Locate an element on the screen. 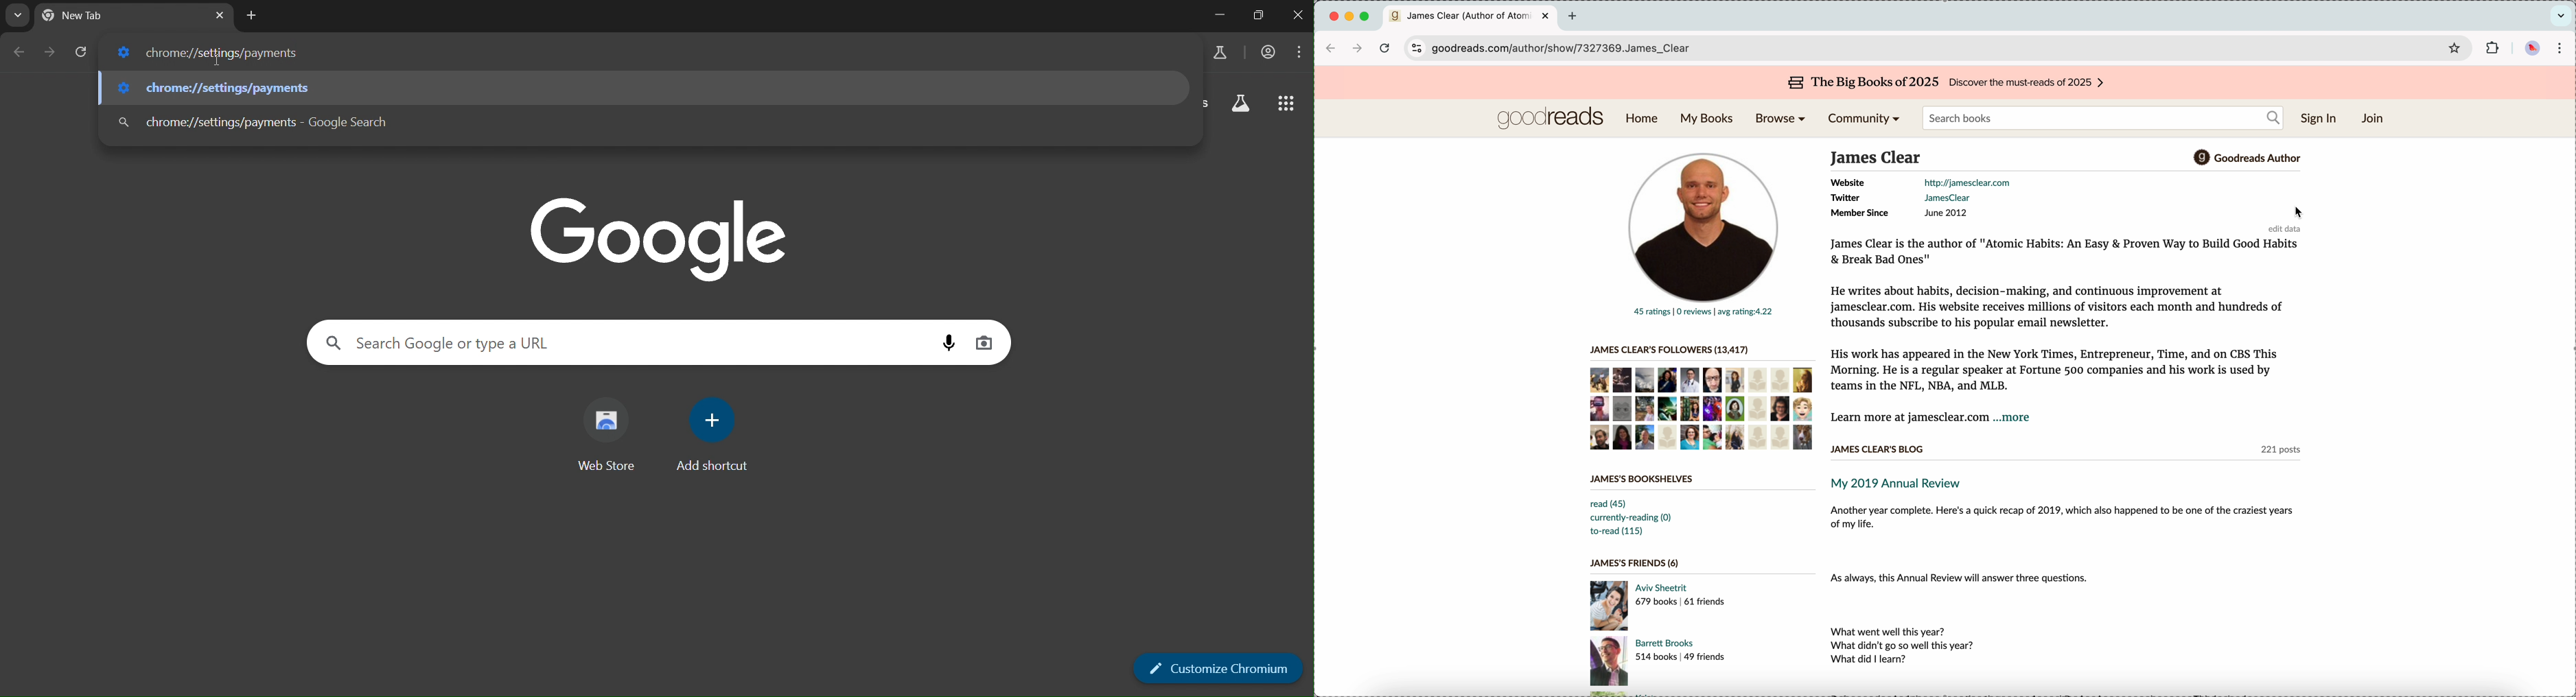 The image size is (2576, 700). controls is located at coordinates (1415, 48).